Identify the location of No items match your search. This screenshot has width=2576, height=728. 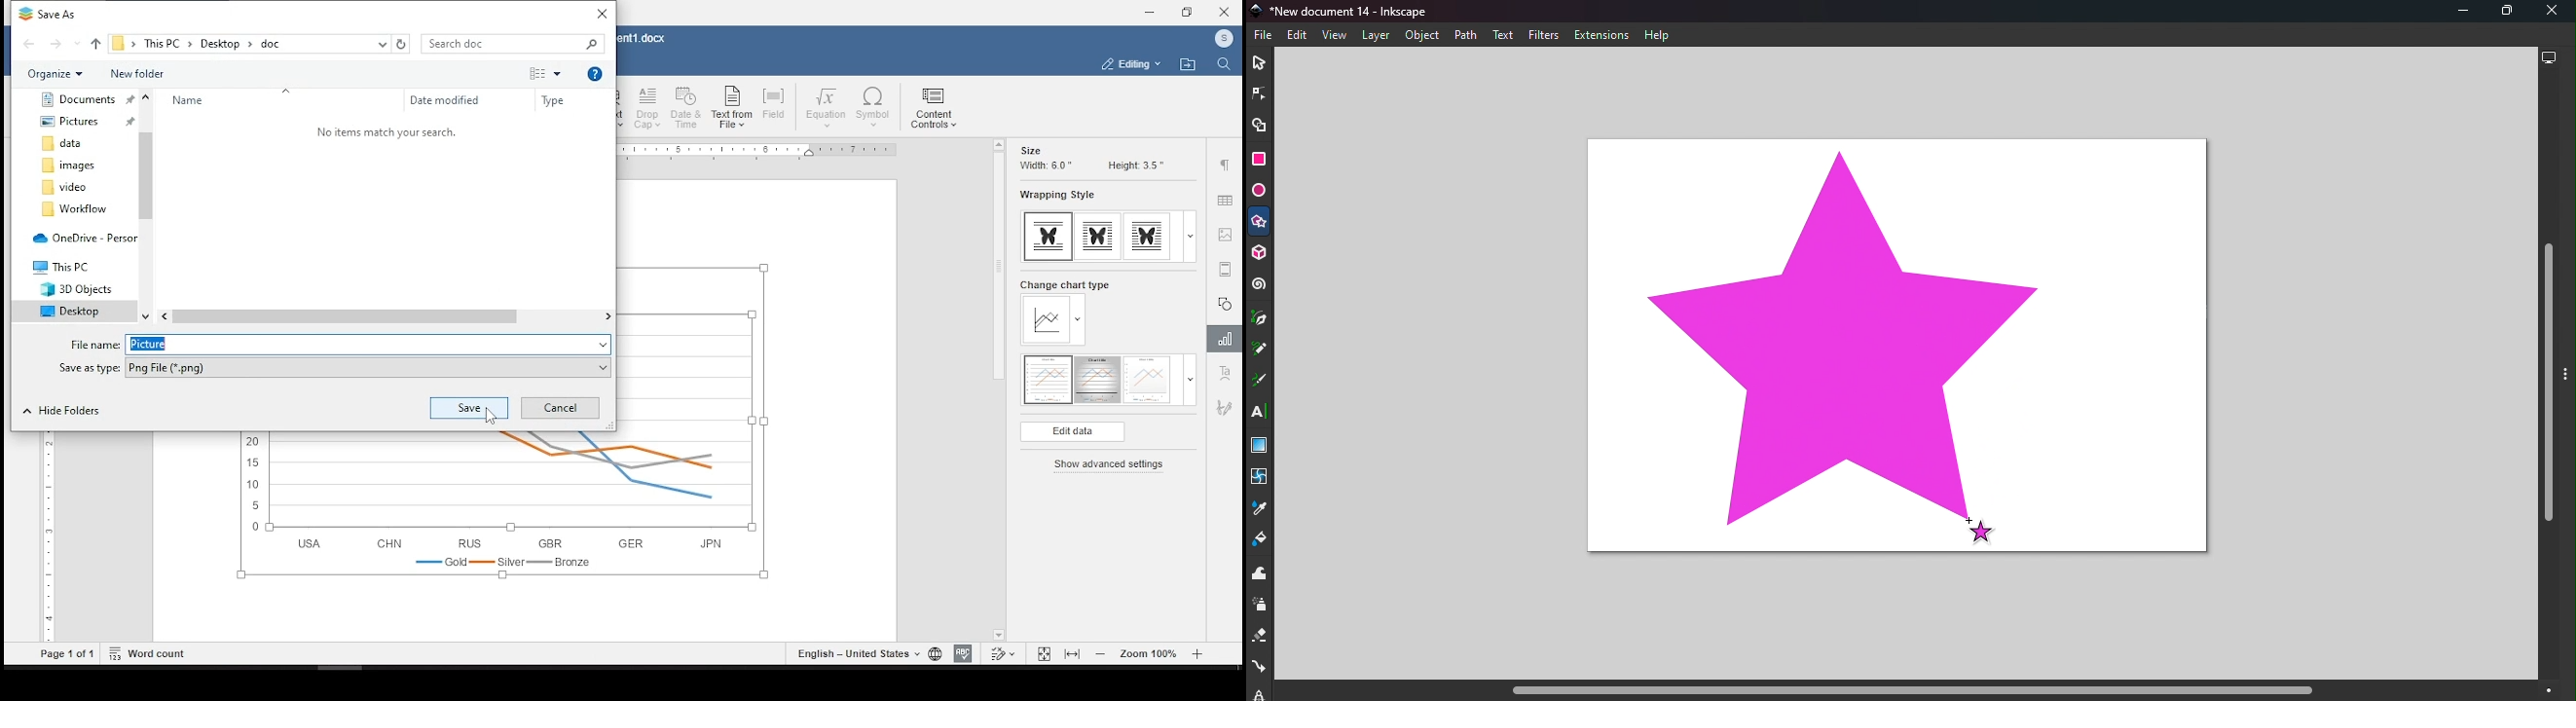
(386, 132).